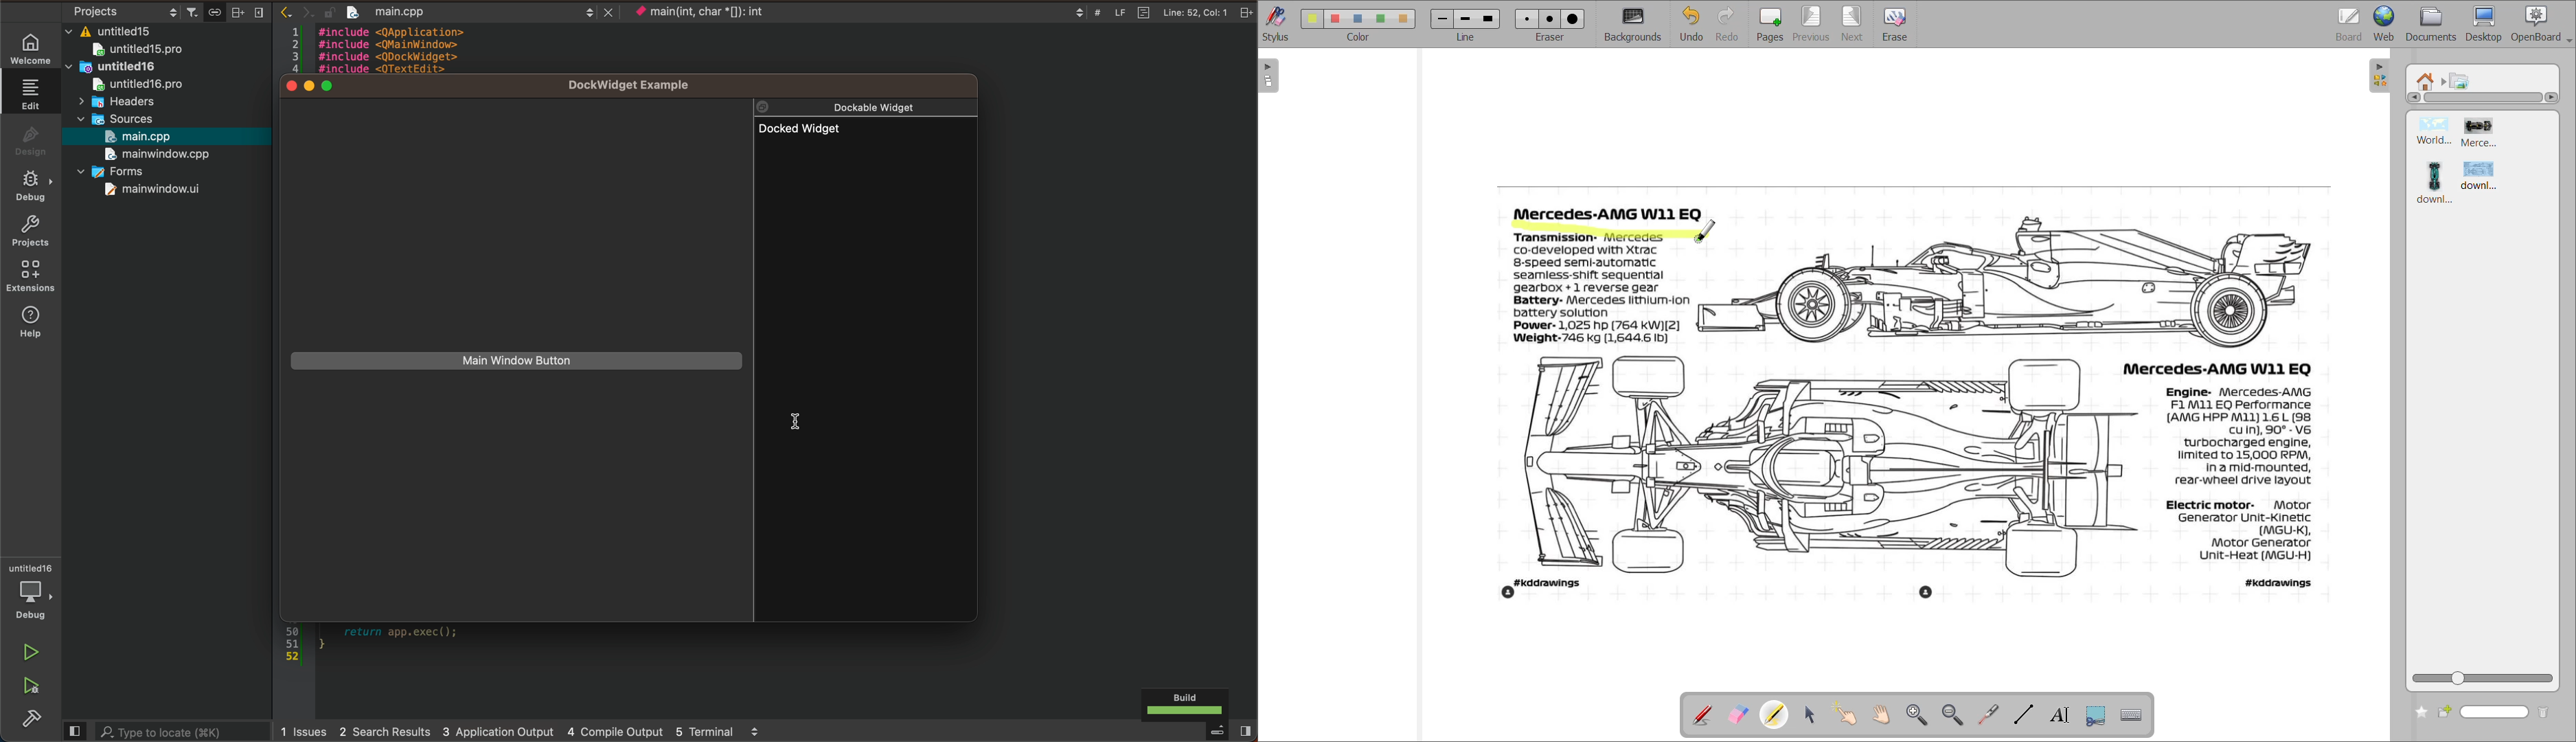 The width and height of the screenshot is (2576, 756). Describe the element at coordinates (124, 101) in the screenshot. I see `headers` at that location.